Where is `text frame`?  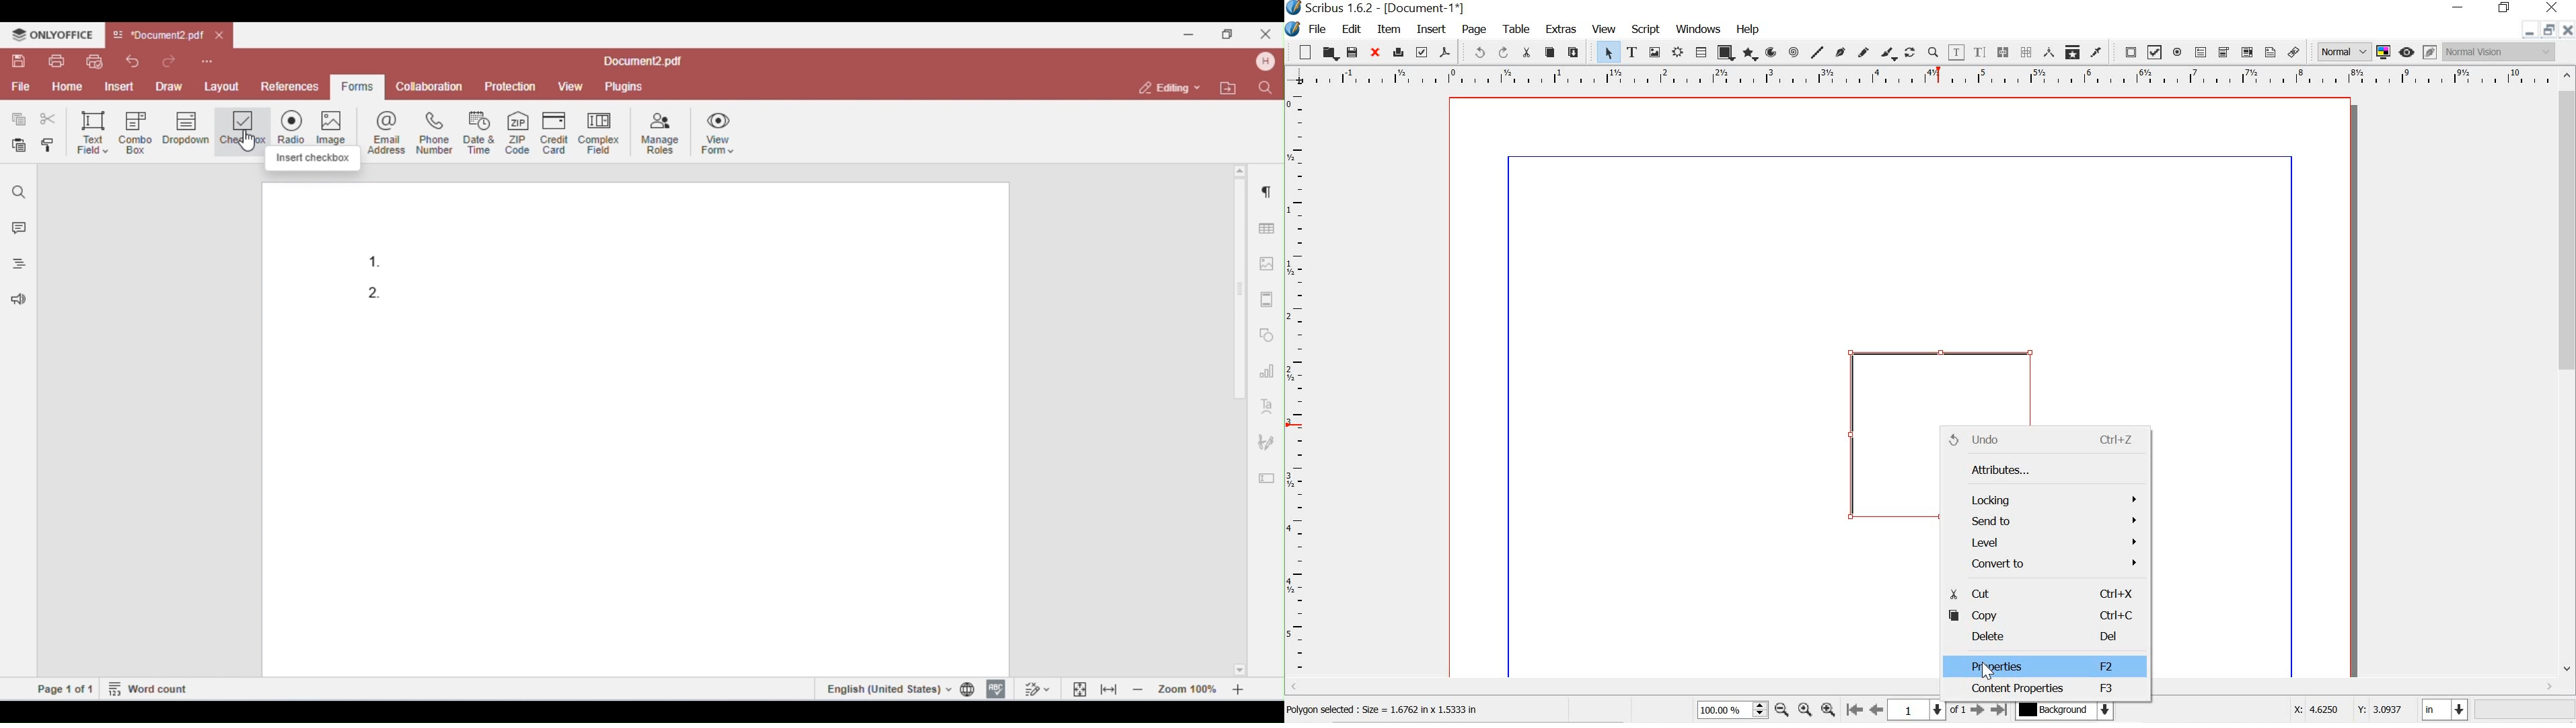 text frame is located at coordinates (1632, 52).